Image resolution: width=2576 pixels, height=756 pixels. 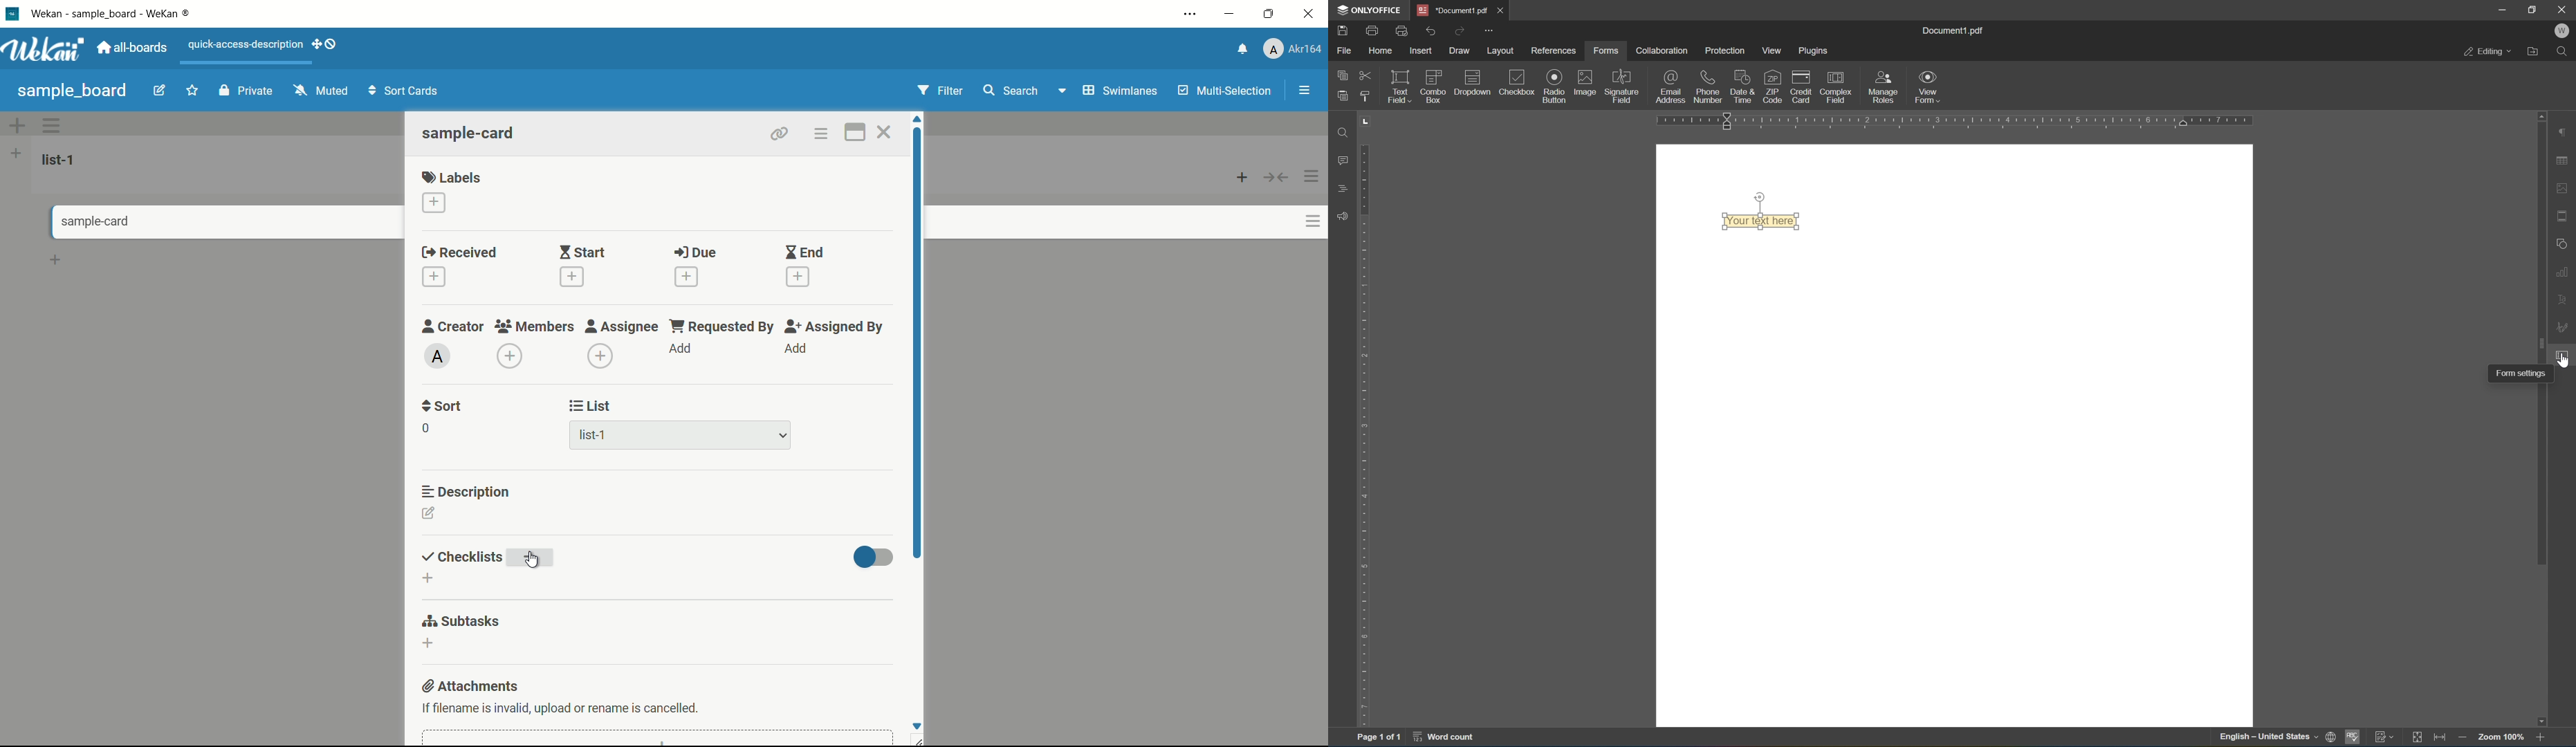 What do you see at coordinates (2545, 740) in the screenshot?
I see `zoom in` at bounding box center [2545, 740].